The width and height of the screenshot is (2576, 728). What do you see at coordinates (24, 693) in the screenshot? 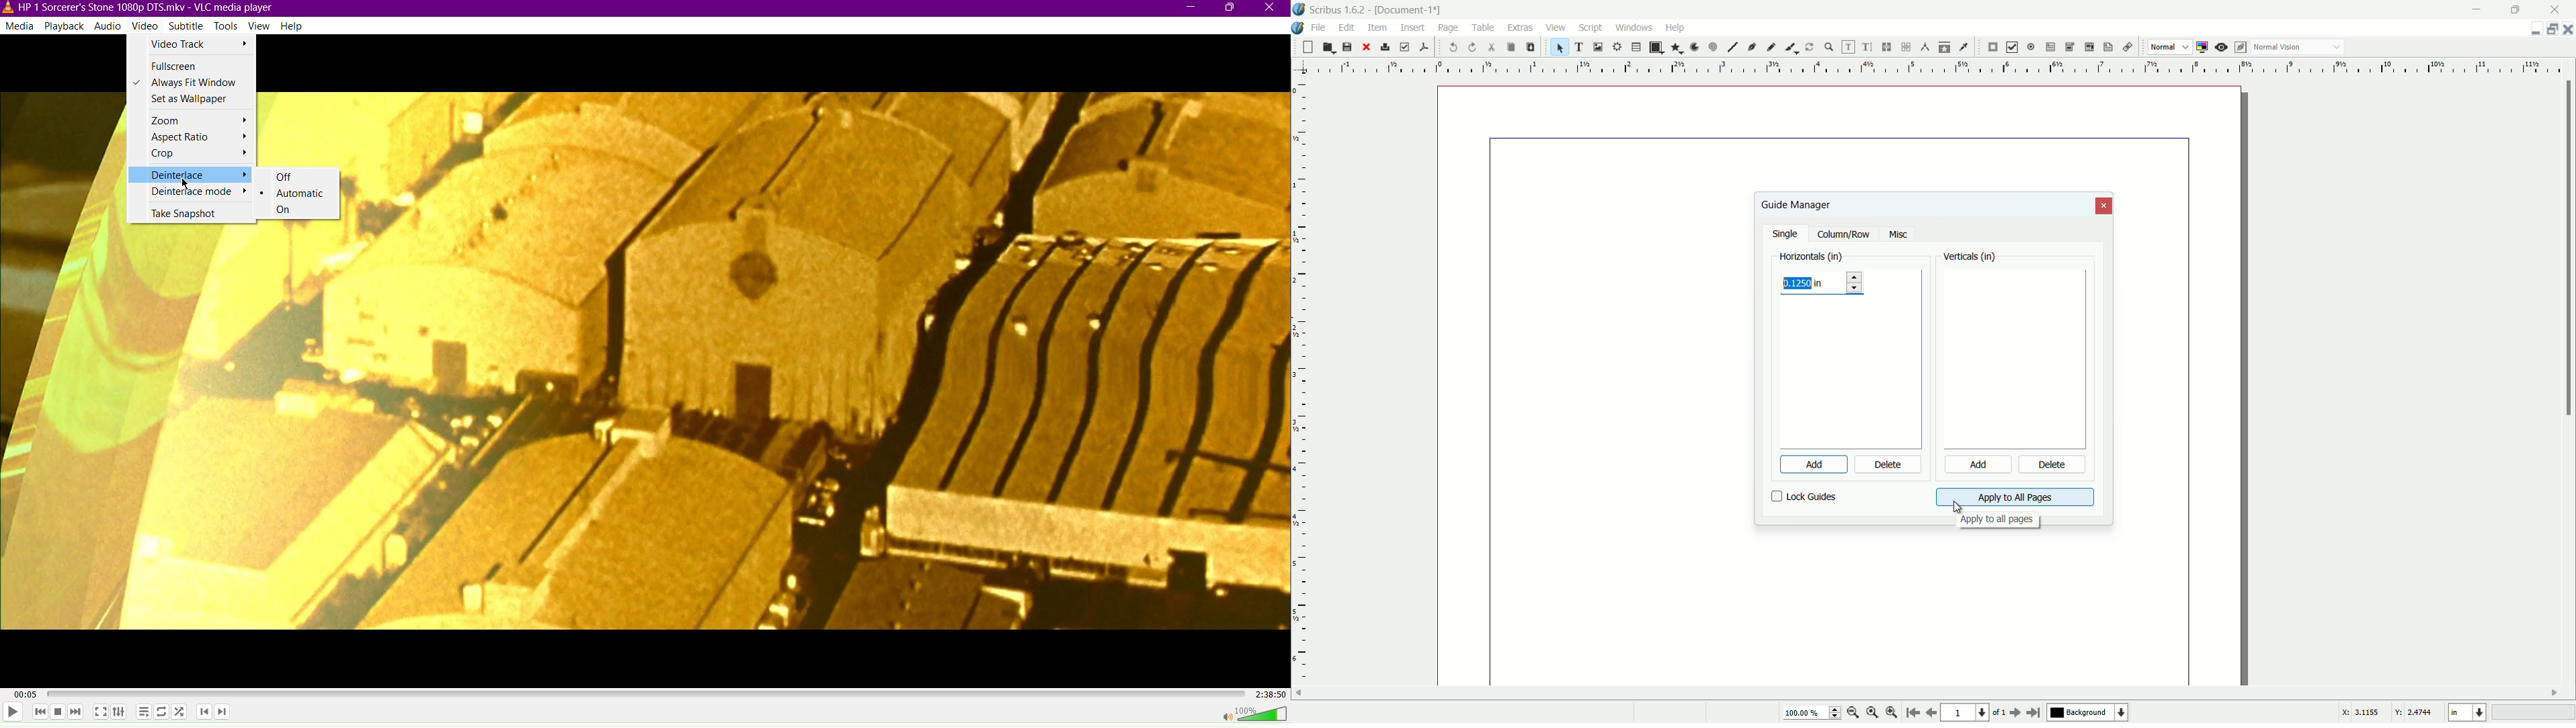
I see `00:05` at bounding box center [24, 693].